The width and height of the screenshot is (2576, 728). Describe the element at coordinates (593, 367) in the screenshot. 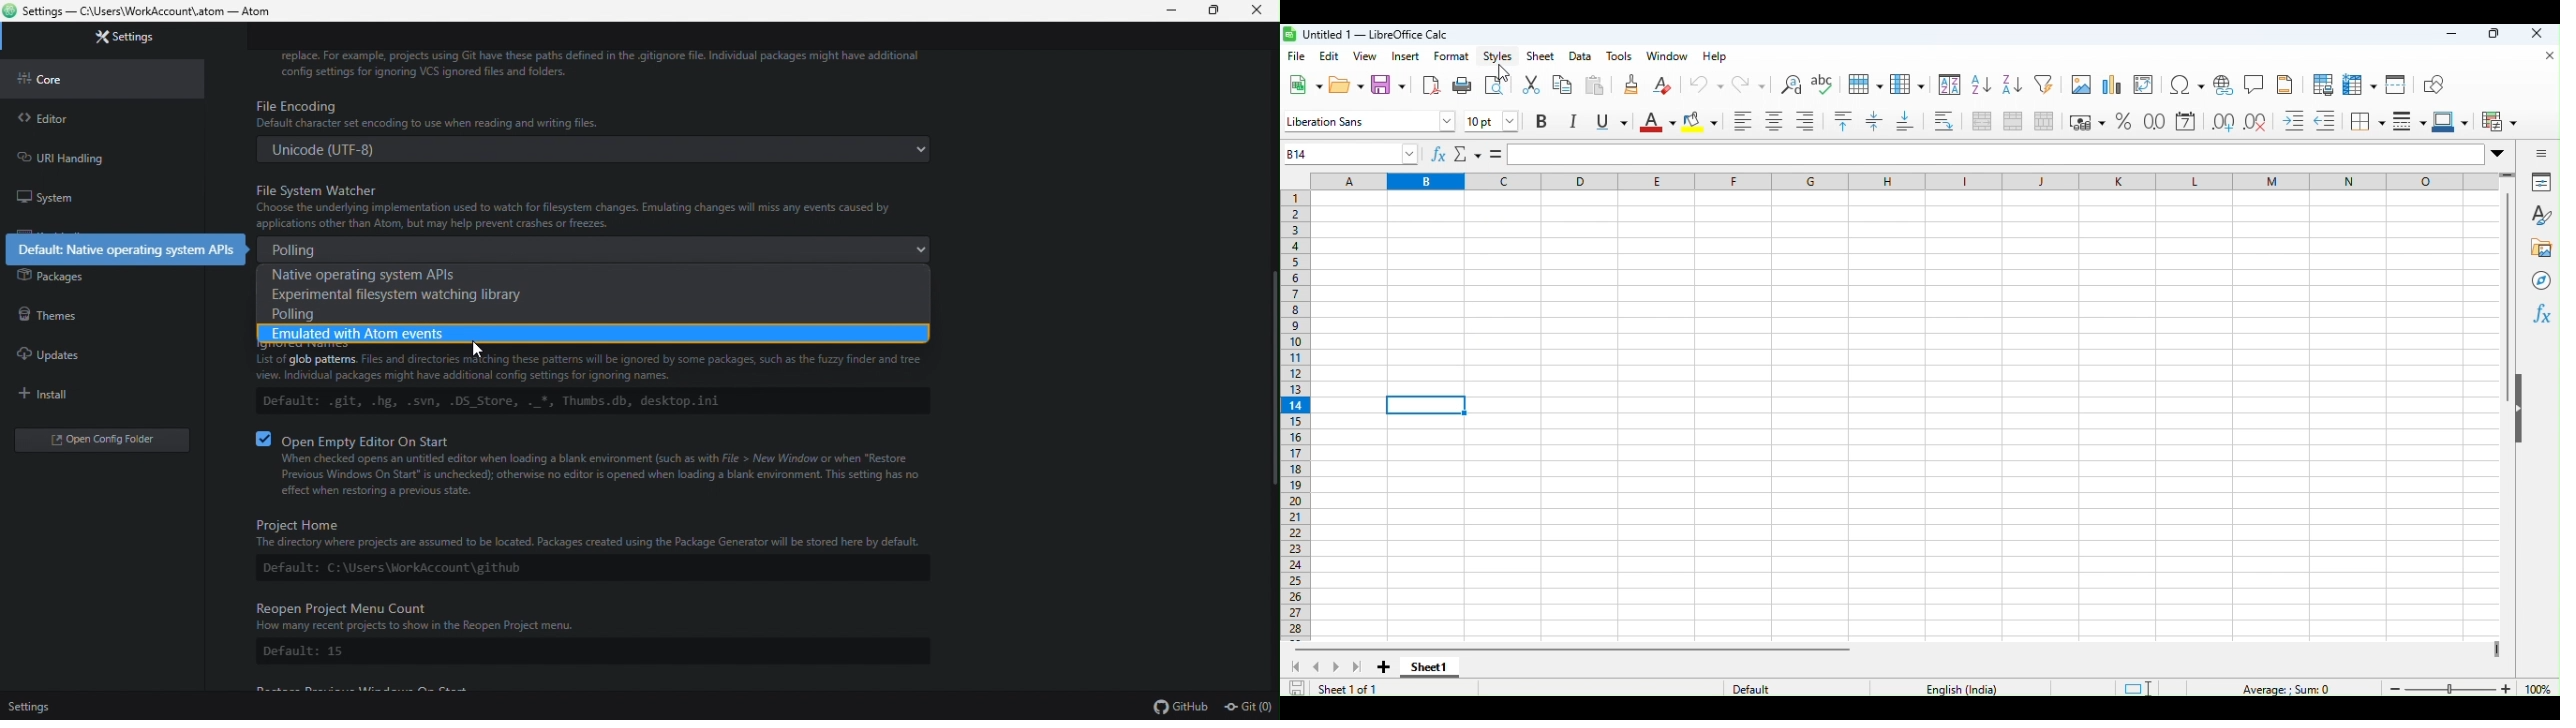

I see `Files and directories matching these patterns will be ignored by some packages, such as the fuzzy finder and tree view. Individual packages might have additional config settings for ignoring names.` at that location.